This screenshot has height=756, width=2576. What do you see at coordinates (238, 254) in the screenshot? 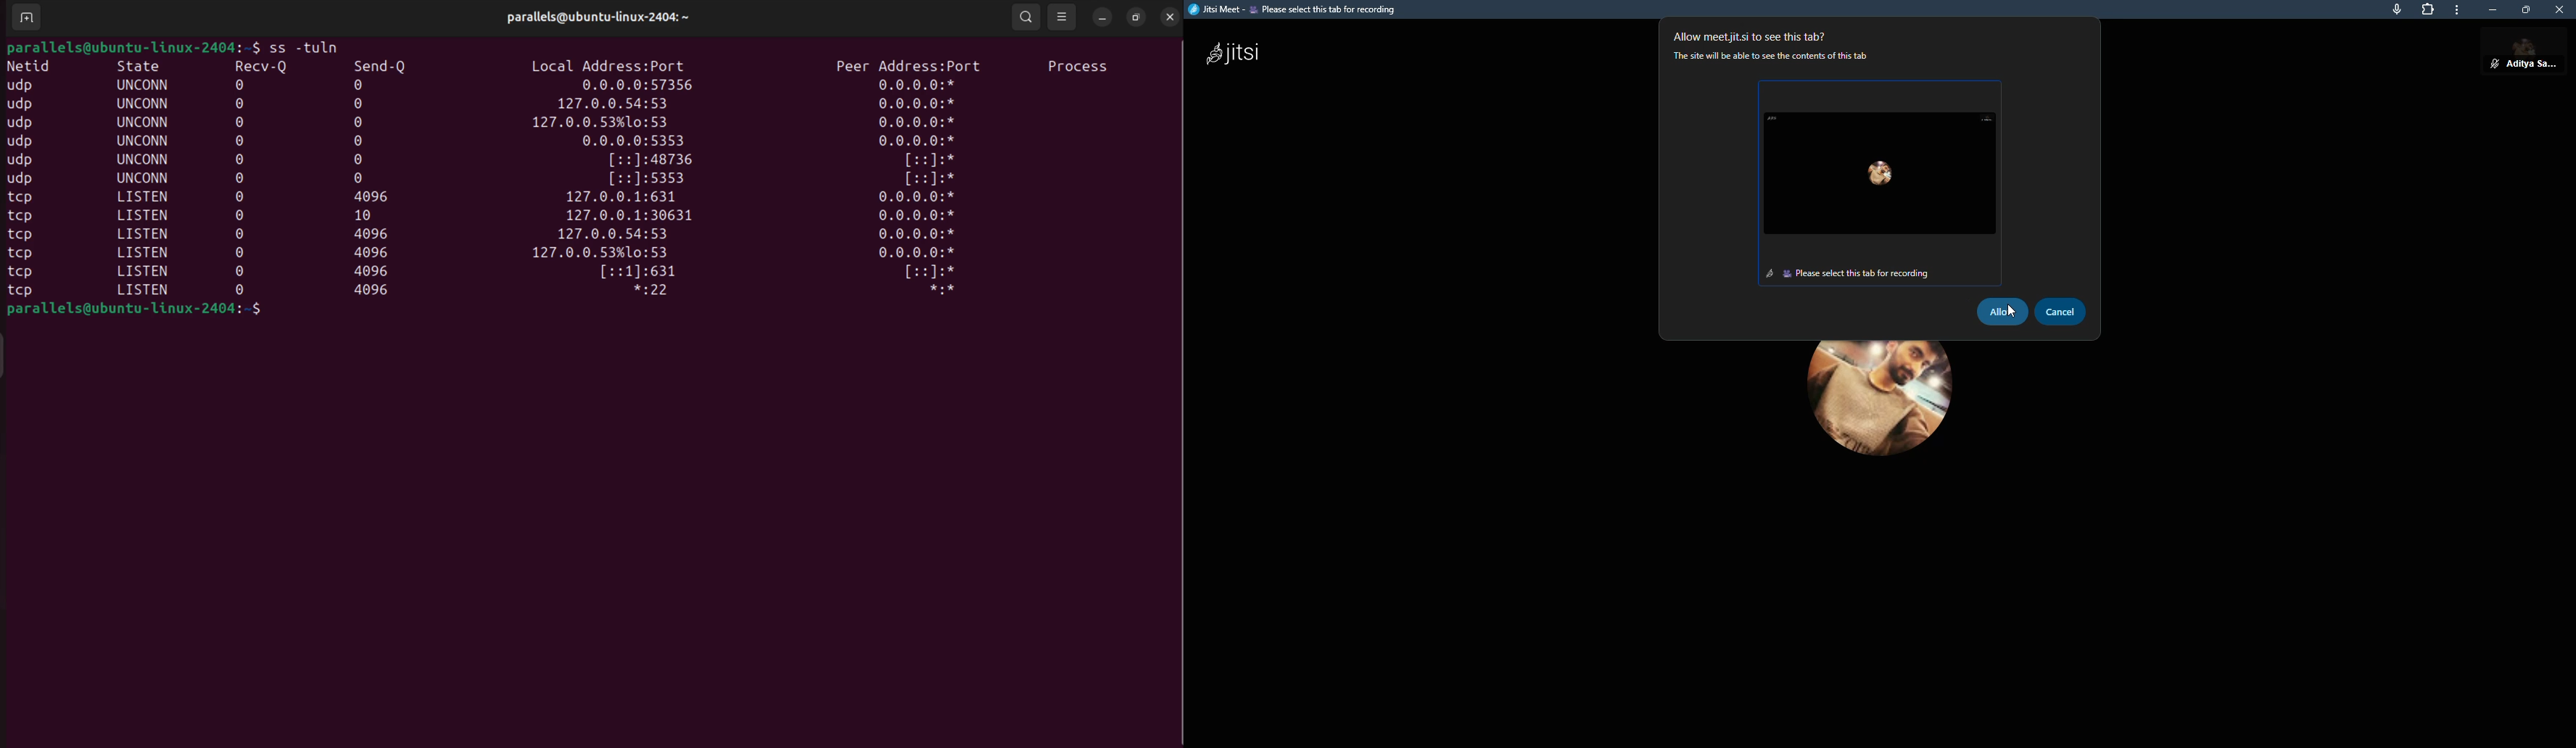
I see `` at bounding box center [238, 254].